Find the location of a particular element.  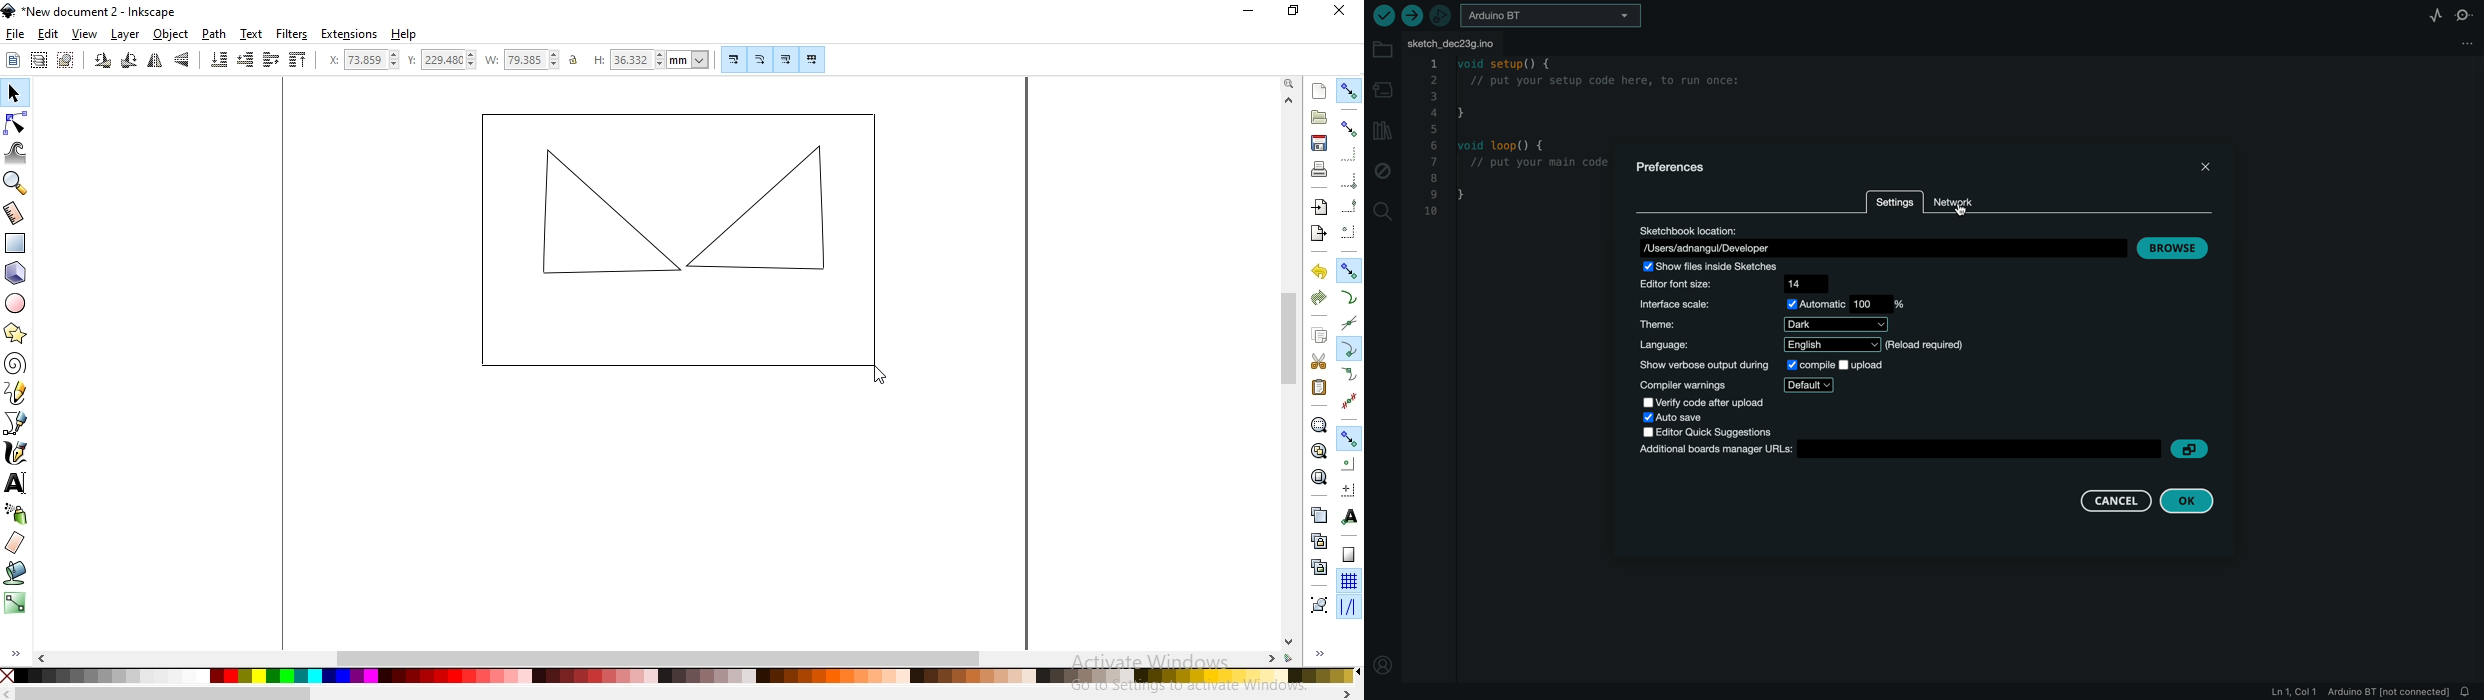

rotate 90 counter clockwise is located at coordinates (103, 61).